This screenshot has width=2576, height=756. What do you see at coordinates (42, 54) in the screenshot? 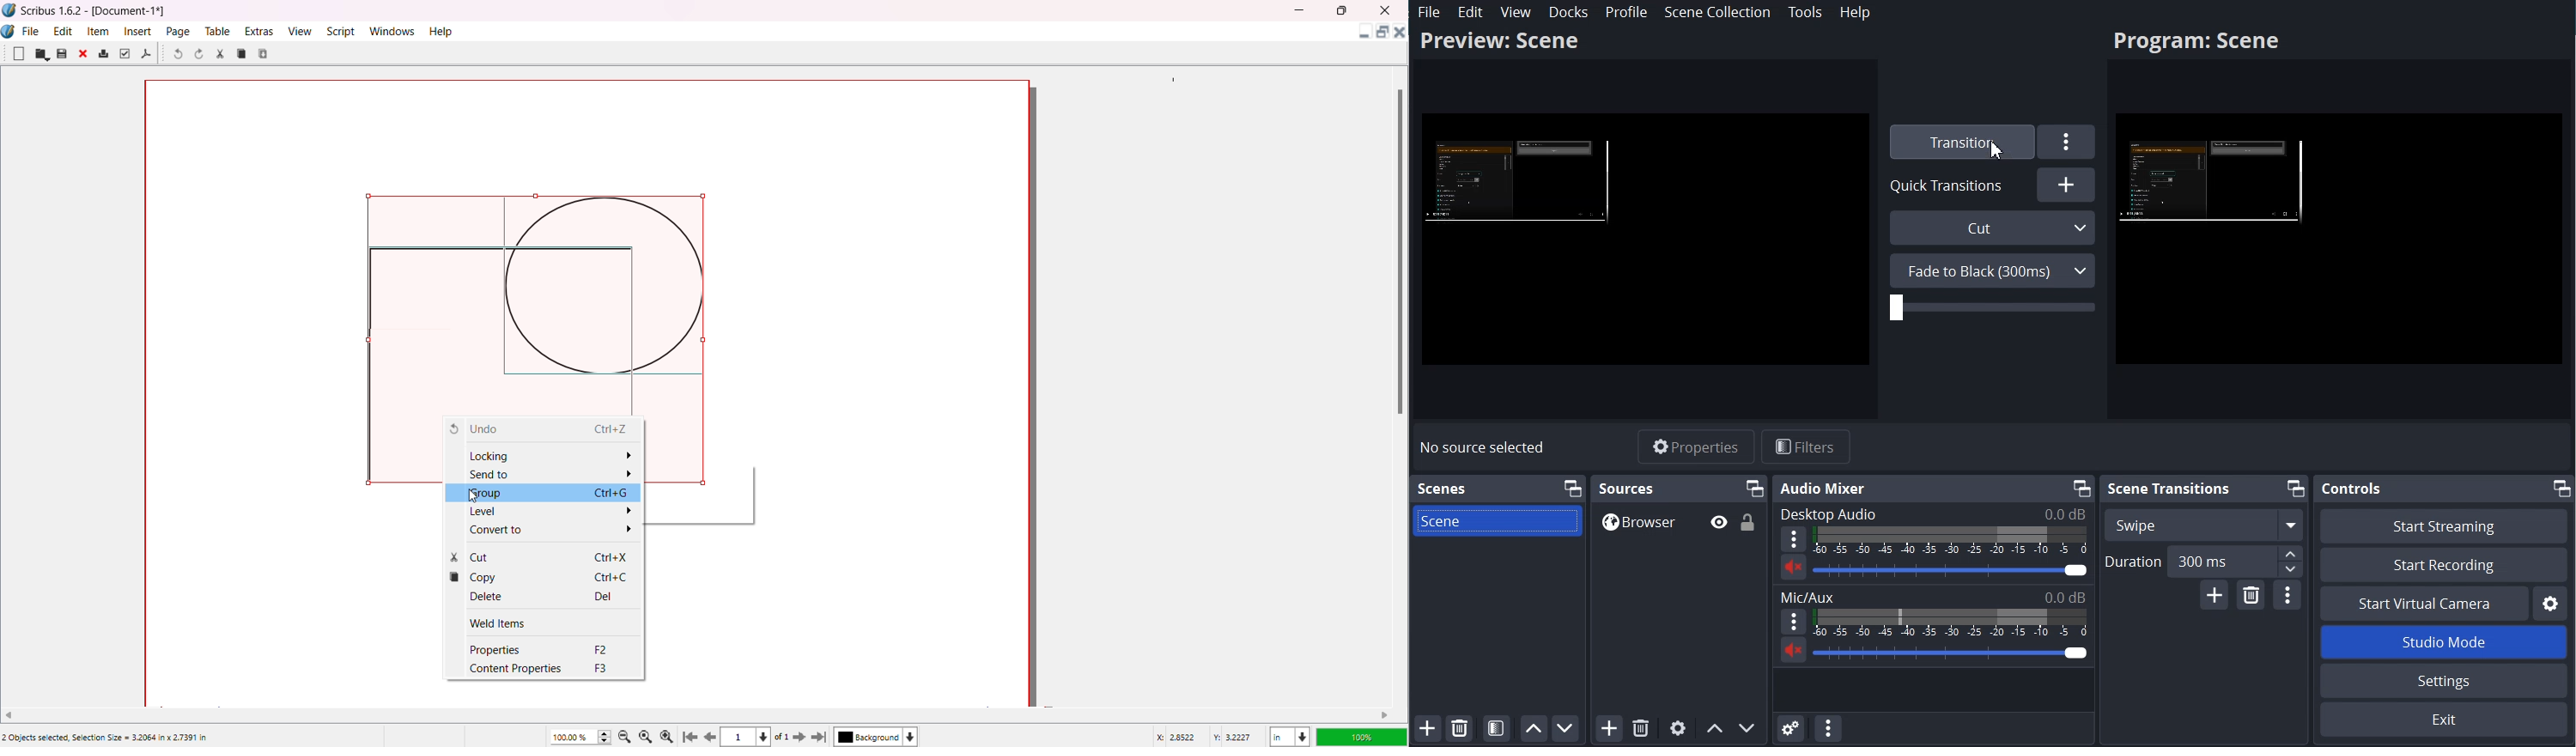
I see `Open` at bounding box center [42, 54].